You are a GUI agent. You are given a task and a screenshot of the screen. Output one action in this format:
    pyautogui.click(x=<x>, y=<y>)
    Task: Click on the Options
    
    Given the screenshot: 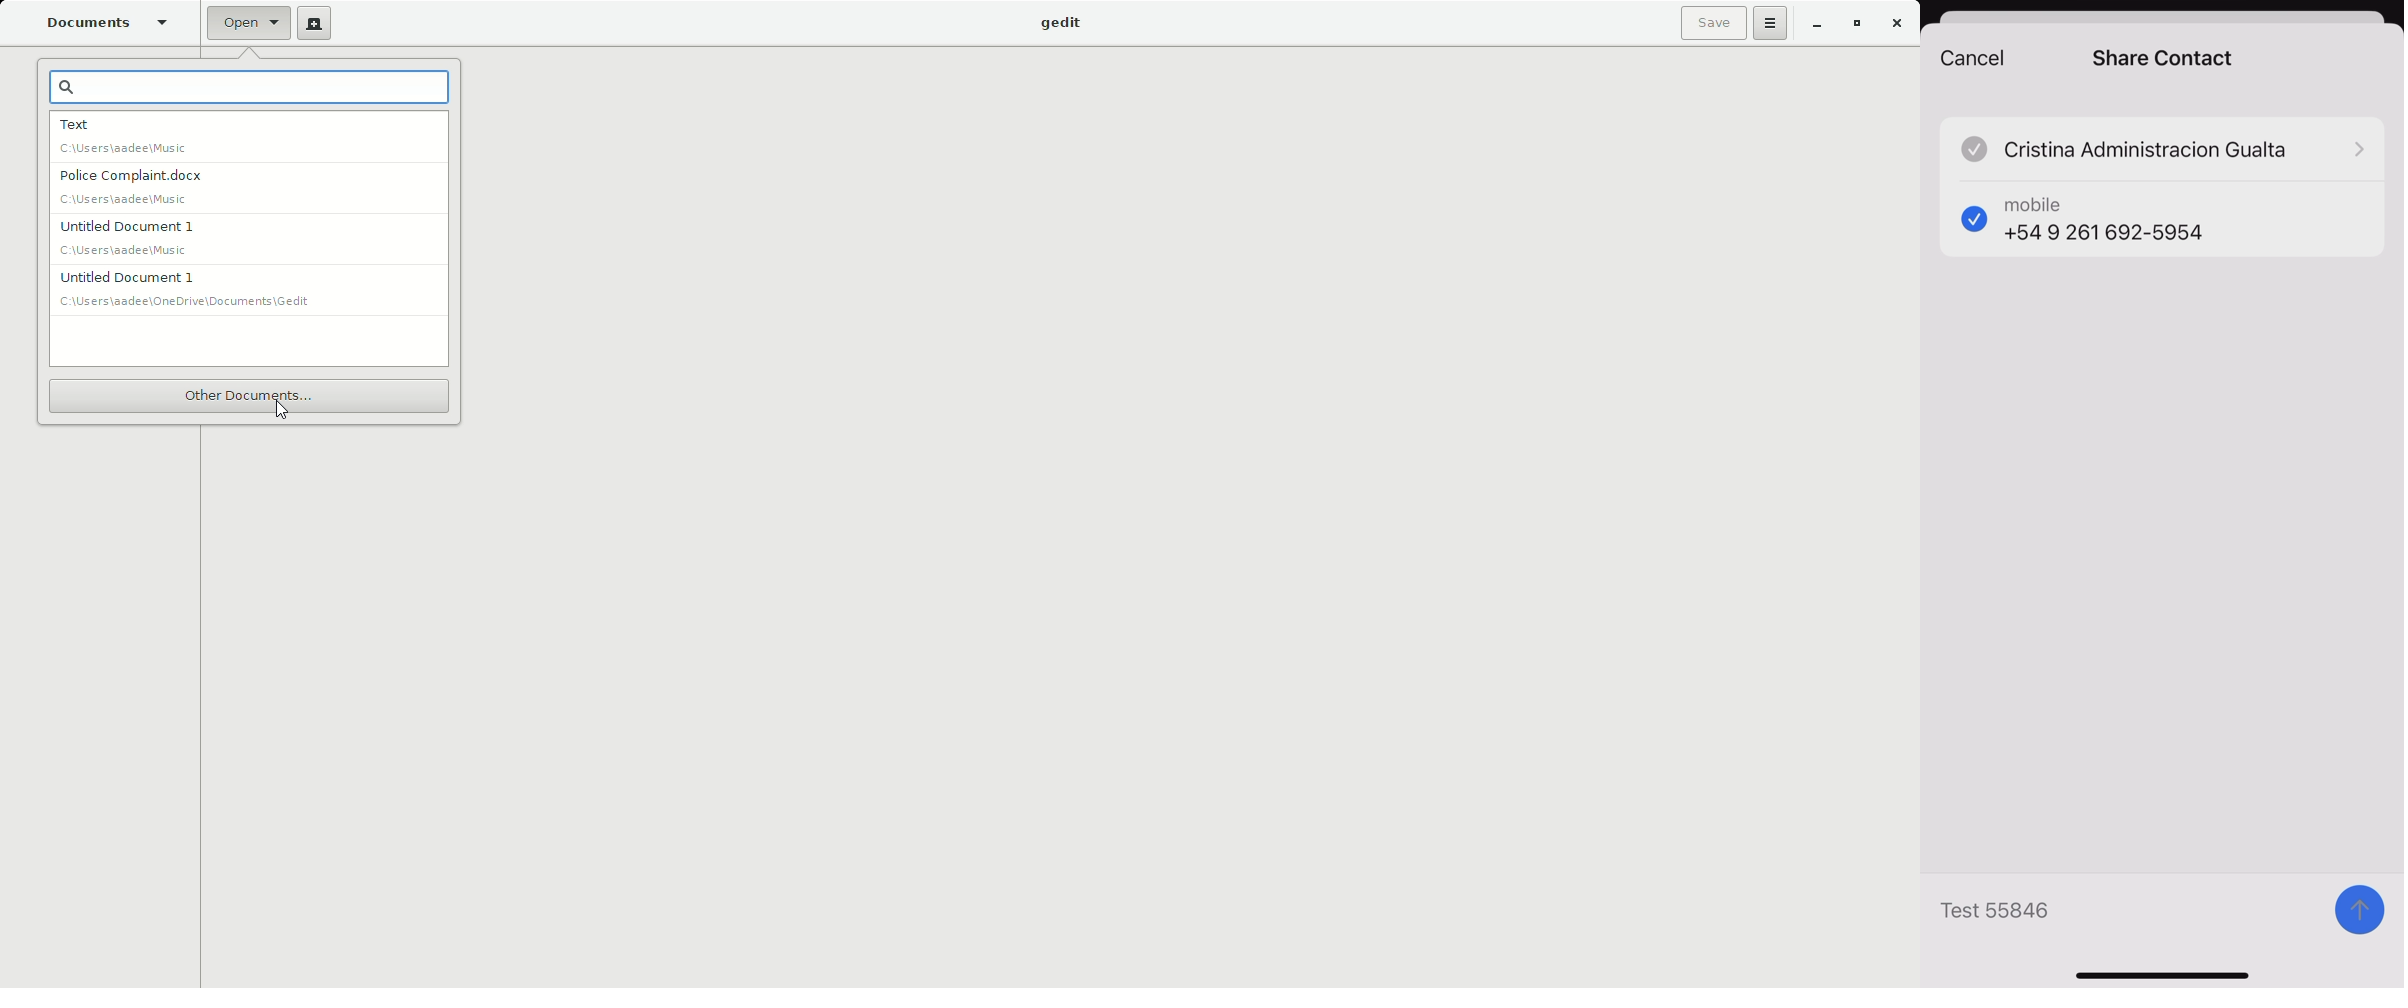 What is the action you would take?
    pyautogui.click(x=1776, y=23)
    